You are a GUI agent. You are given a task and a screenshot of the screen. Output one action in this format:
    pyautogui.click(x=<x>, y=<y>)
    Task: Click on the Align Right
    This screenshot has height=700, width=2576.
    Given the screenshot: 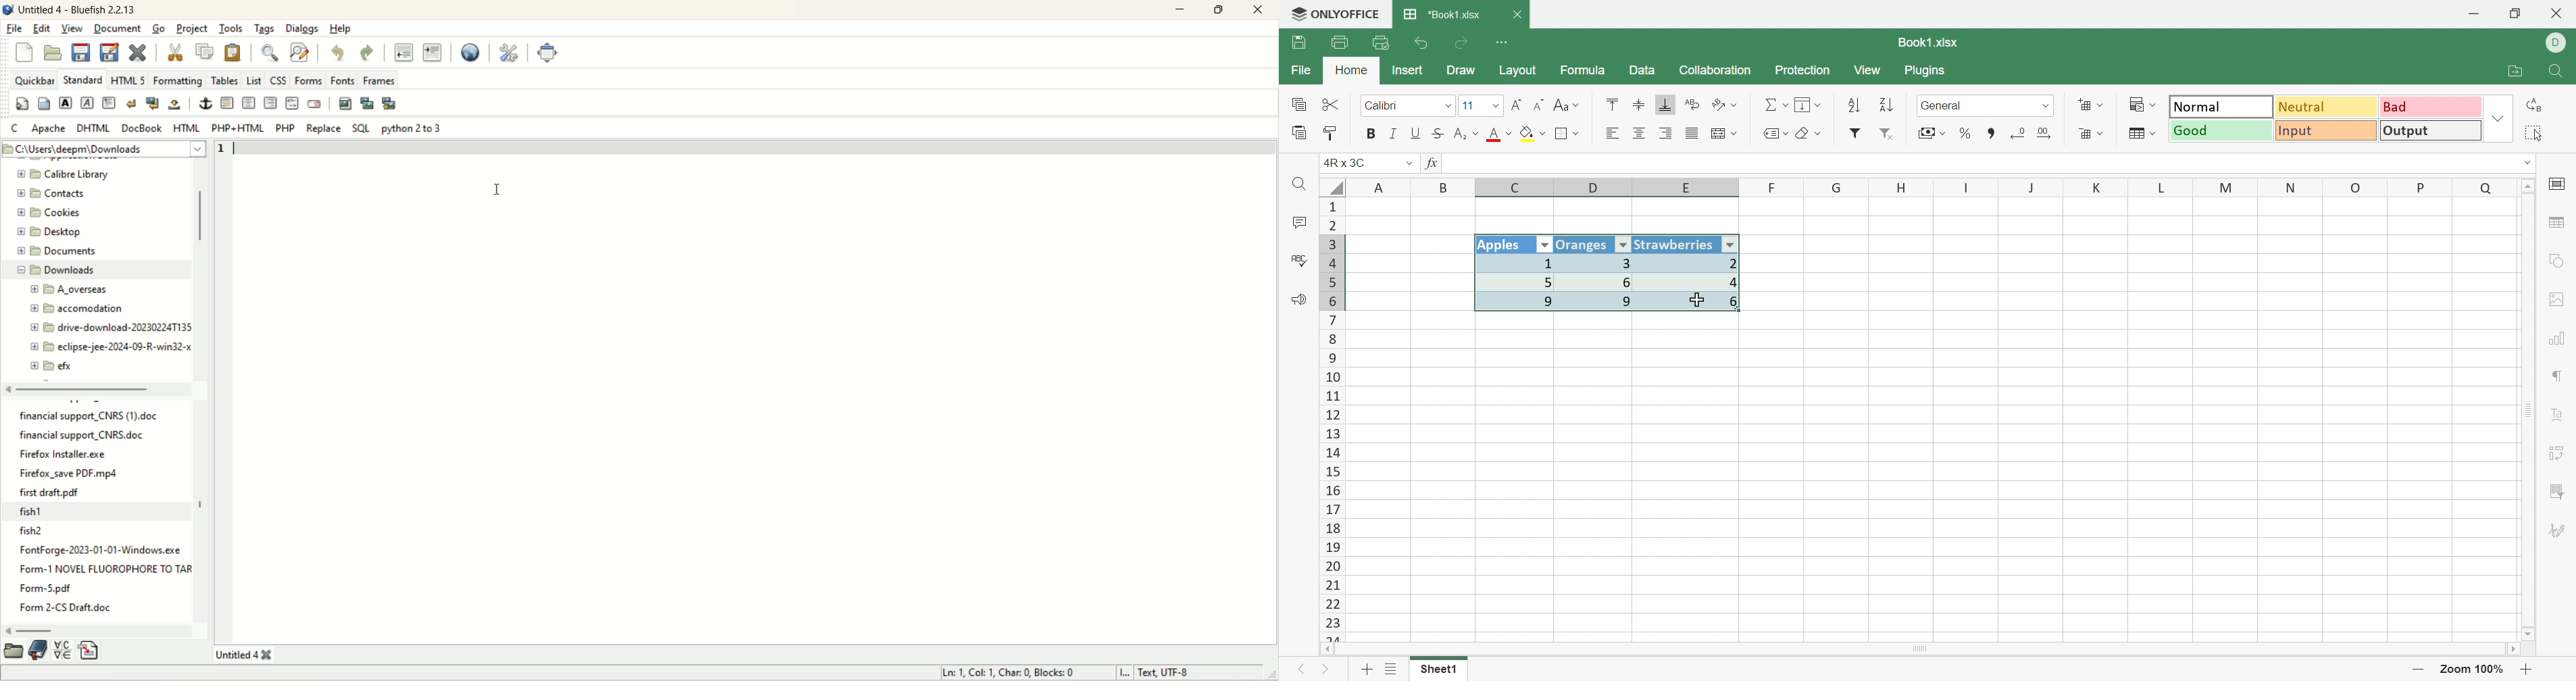 What is the action you would take?
    pyautogui.click(x=1667, y=133)
    